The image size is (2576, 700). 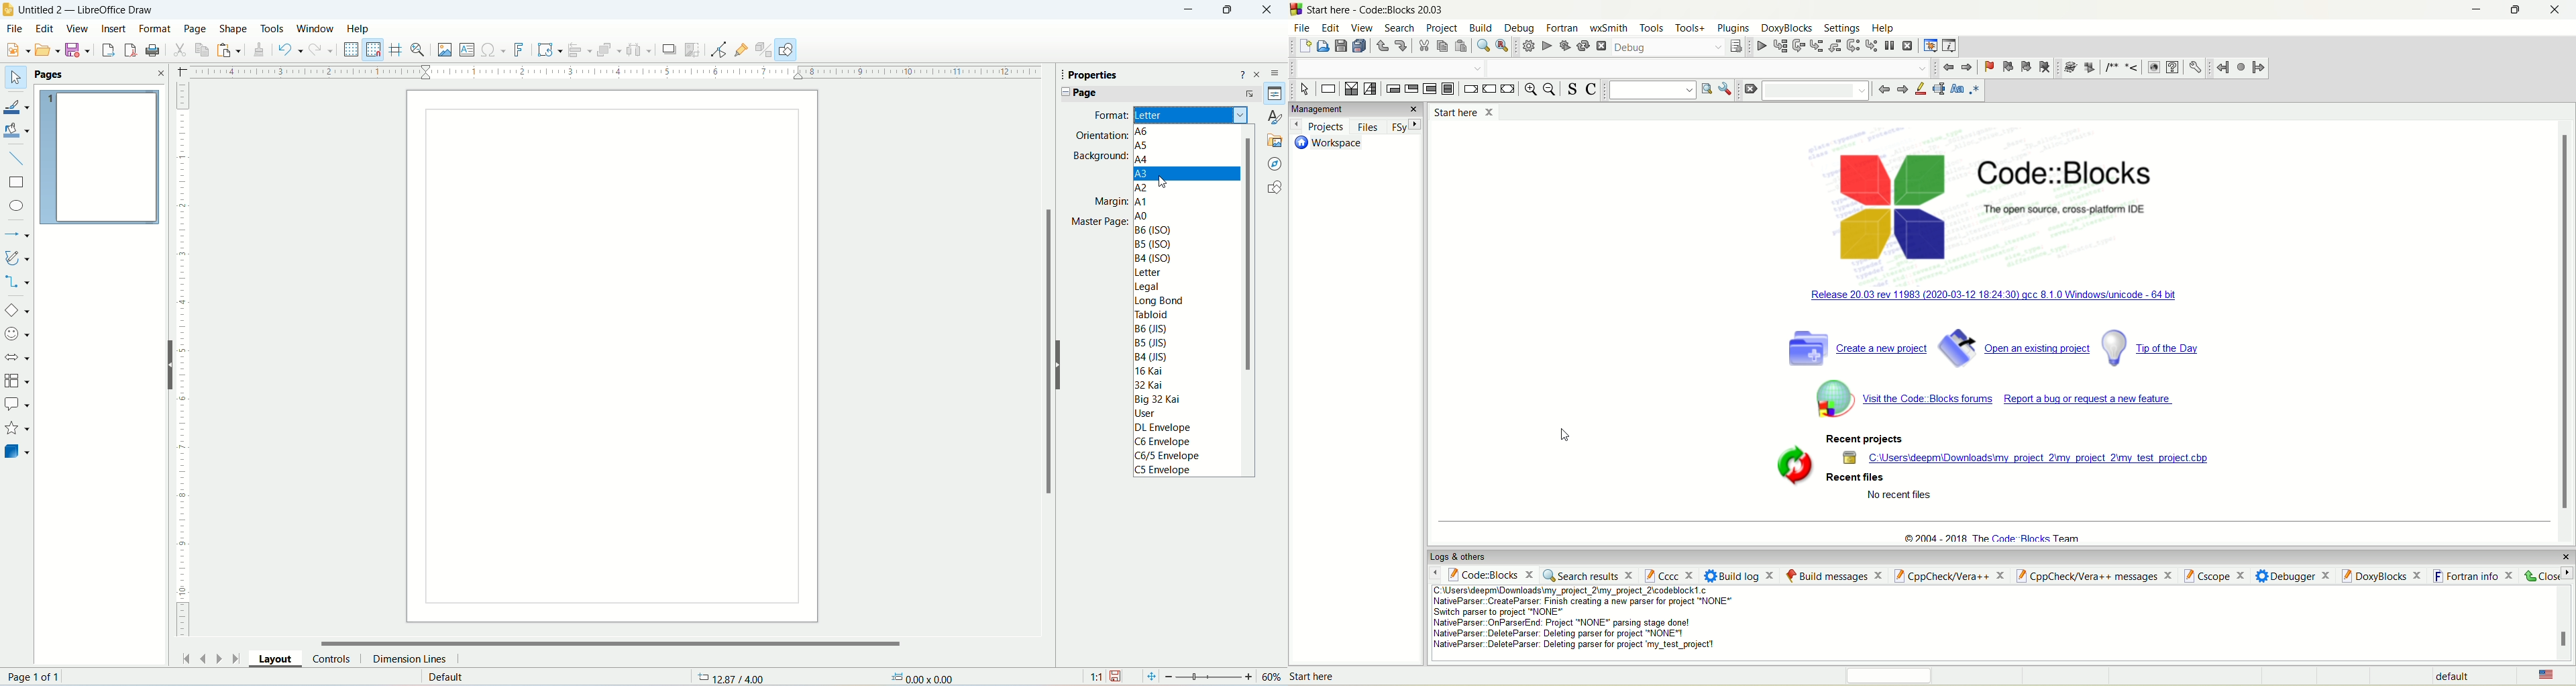 I want to click on next line, so click(x=1799, y=46).